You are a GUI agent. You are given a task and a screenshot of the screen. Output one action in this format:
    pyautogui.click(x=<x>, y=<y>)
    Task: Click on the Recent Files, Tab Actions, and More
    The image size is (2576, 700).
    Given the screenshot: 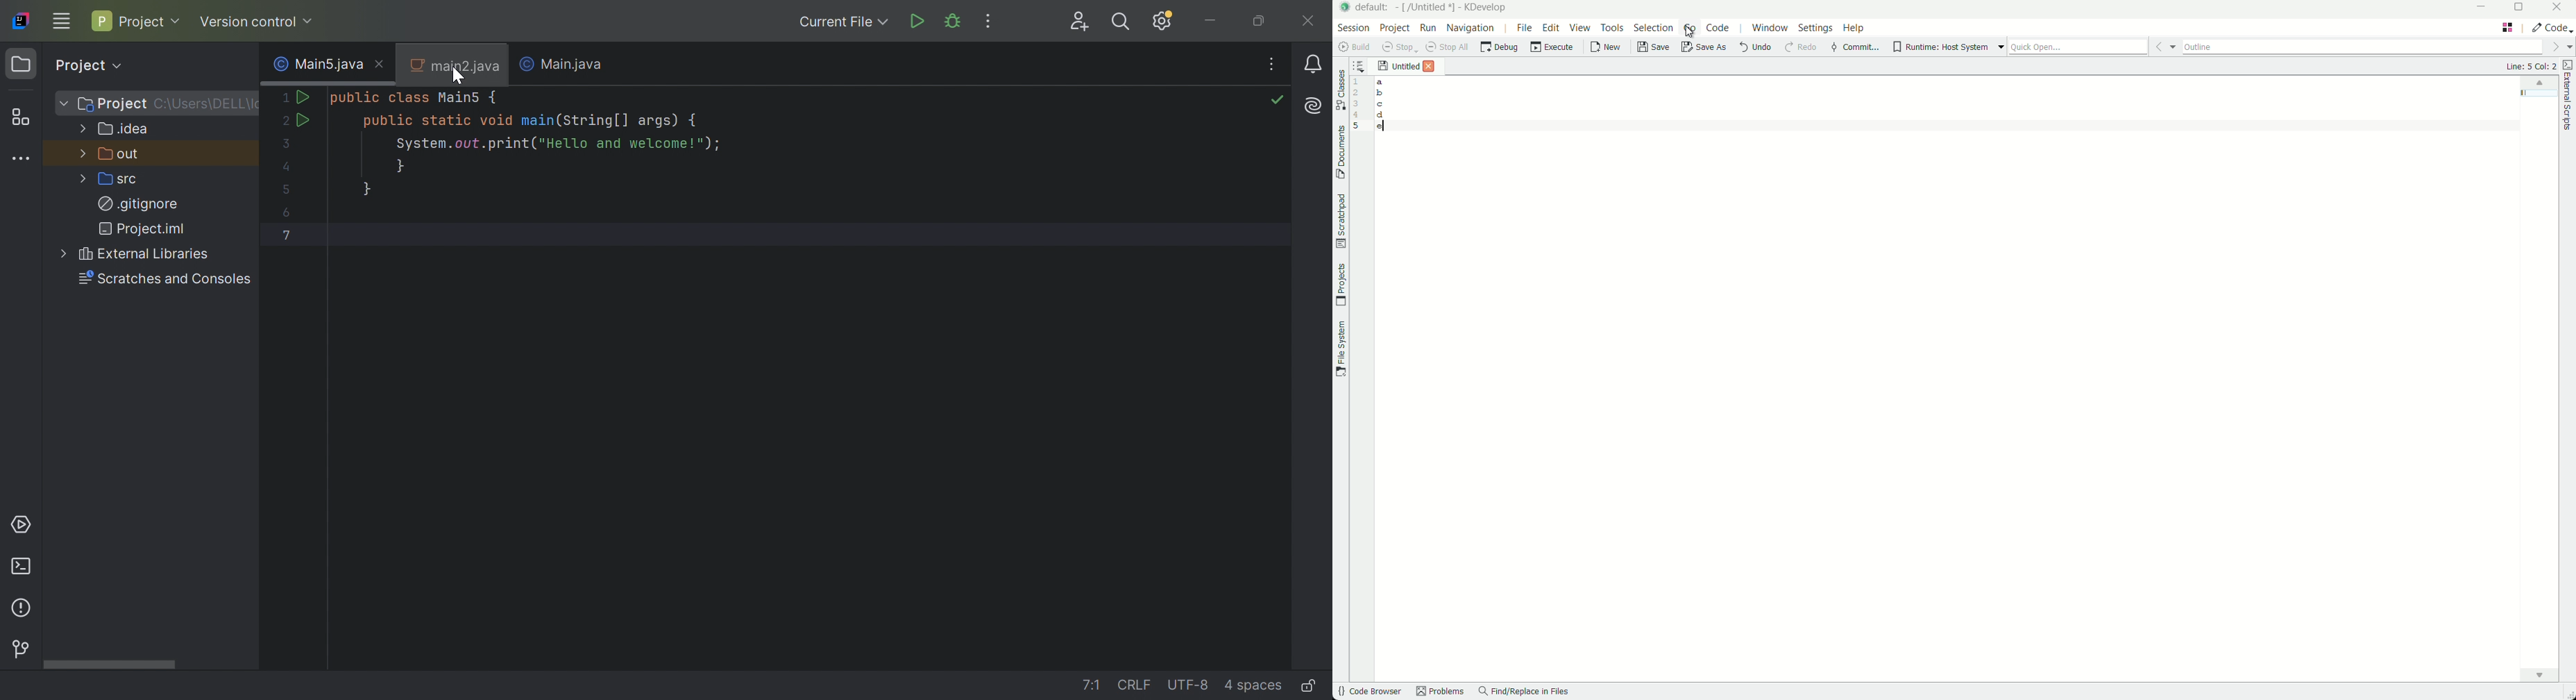 What is the action you would take?
    pyautogui.click(x=1272, y=62)
    